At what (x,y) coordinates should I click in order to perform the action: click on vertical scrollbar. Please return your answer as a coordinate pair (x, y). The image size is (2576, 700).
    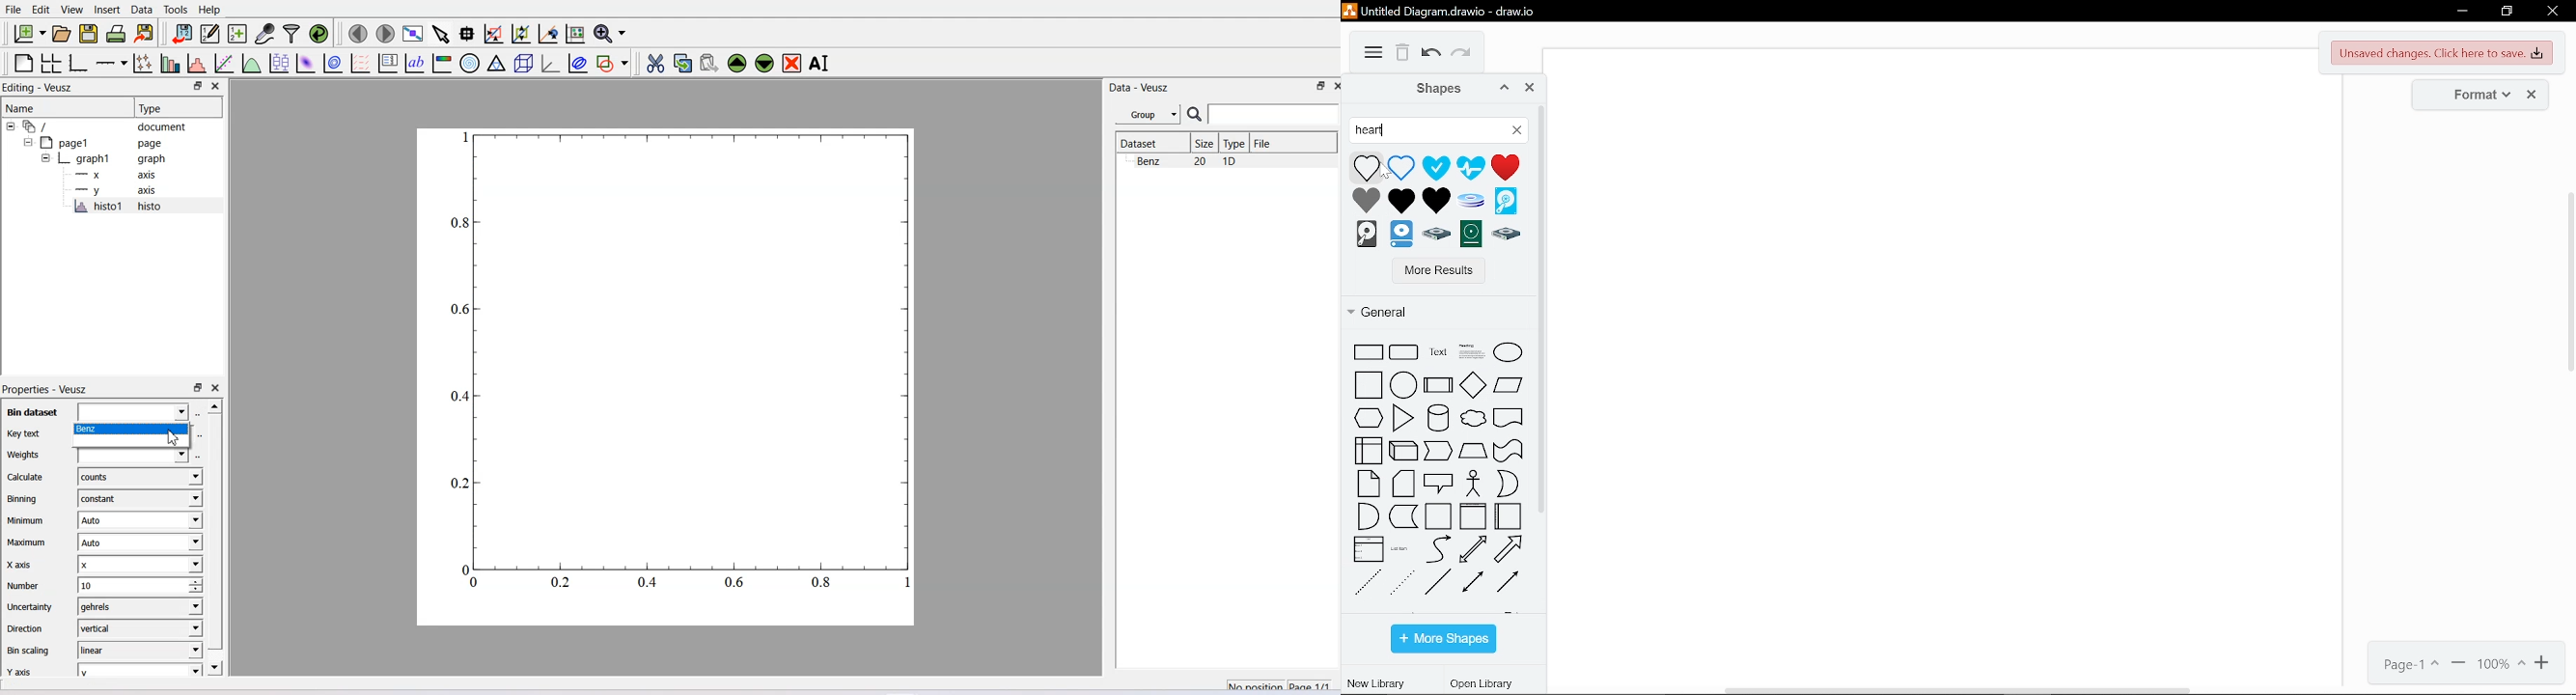
    Looking at the image, I should click on (2568, 281).